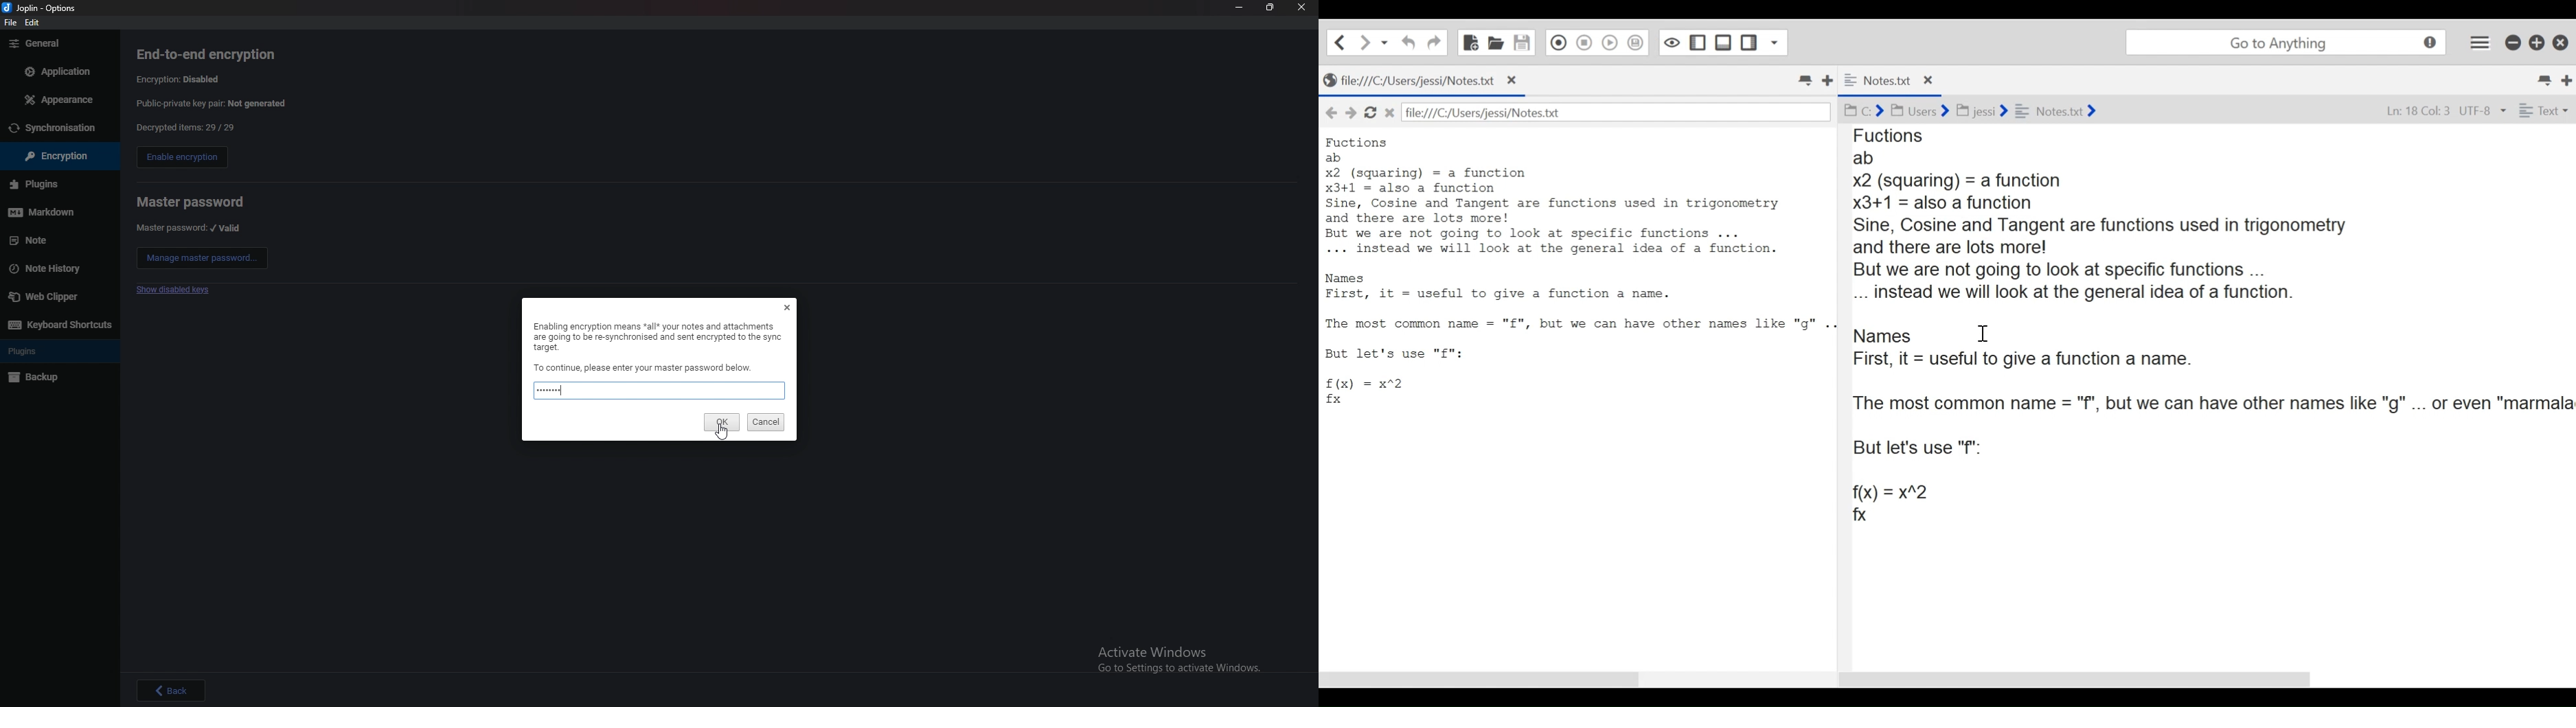  What do you see at coordinates (201, 257) in the screenshot?
I see `manage master password` at bounding box center [201, 257].